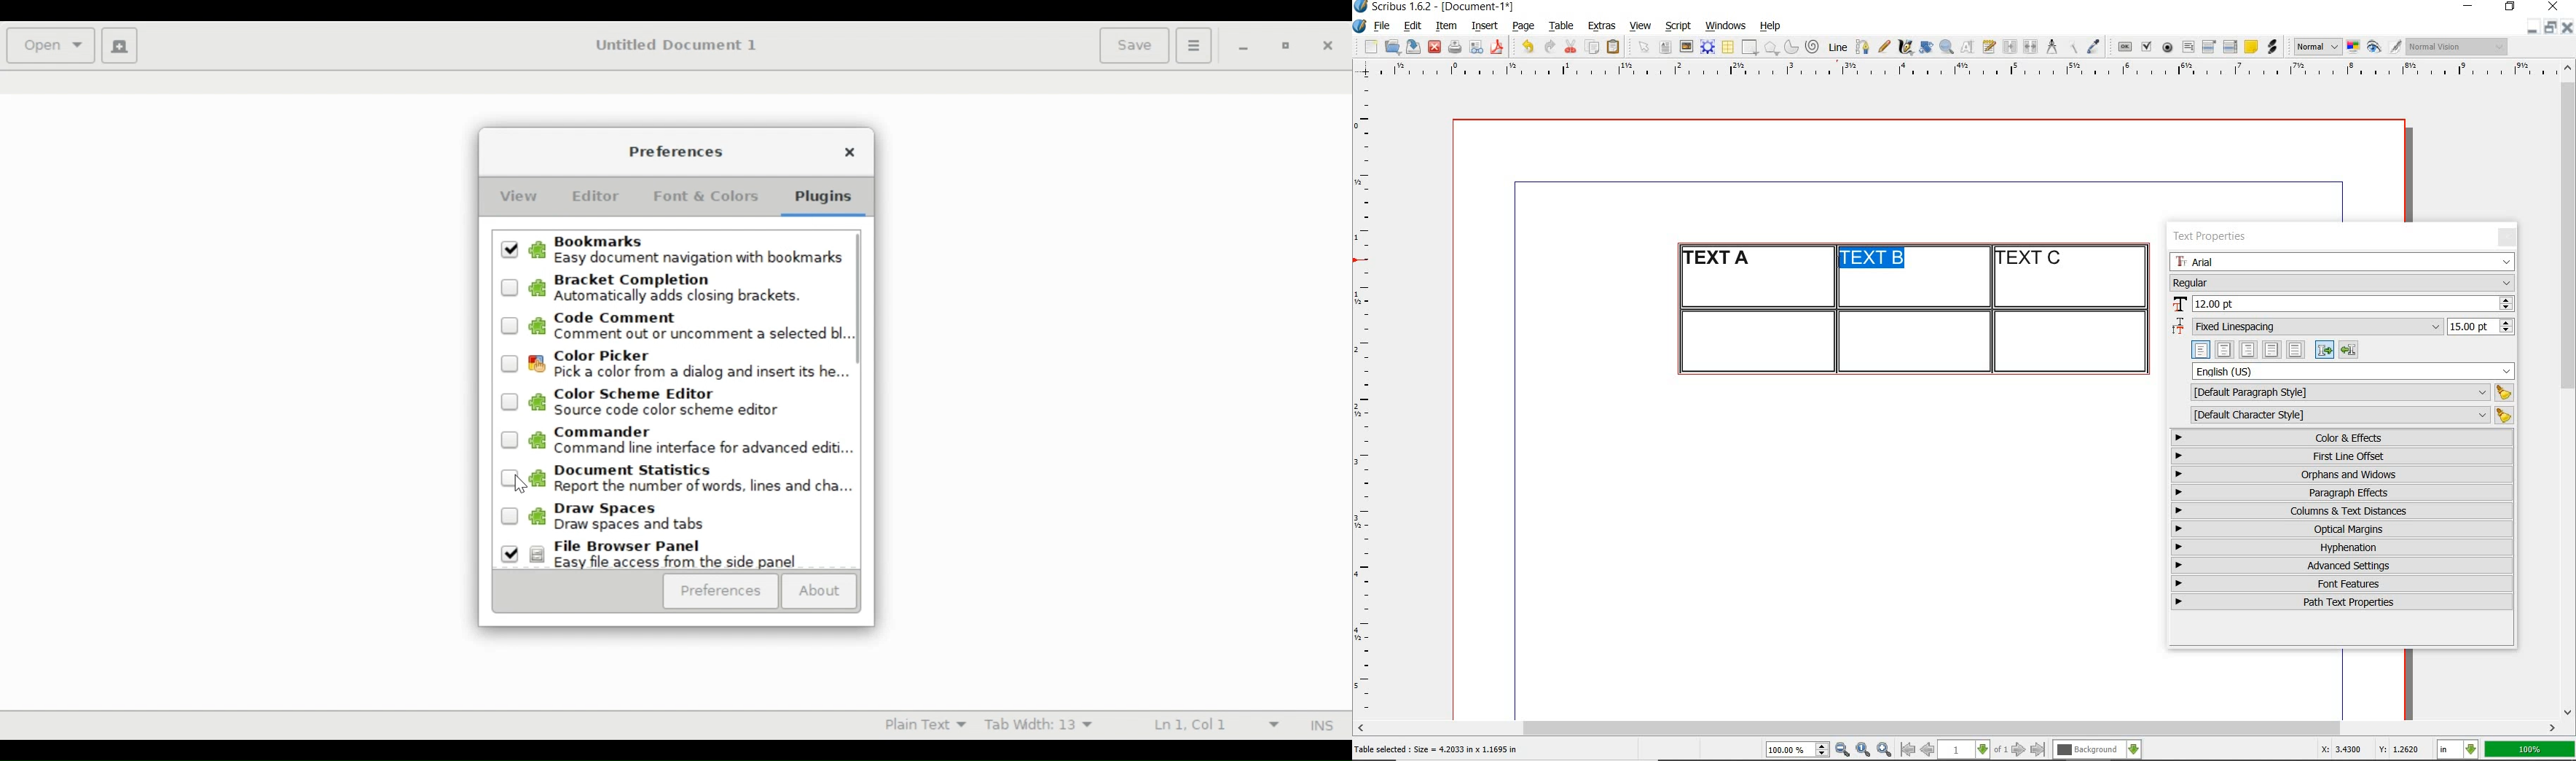 This screenshot has height=784, width=2576. What do you see at coordinates (1548, 45) in the screenshot?
I see `redo` at bounding box center [1548, 45].